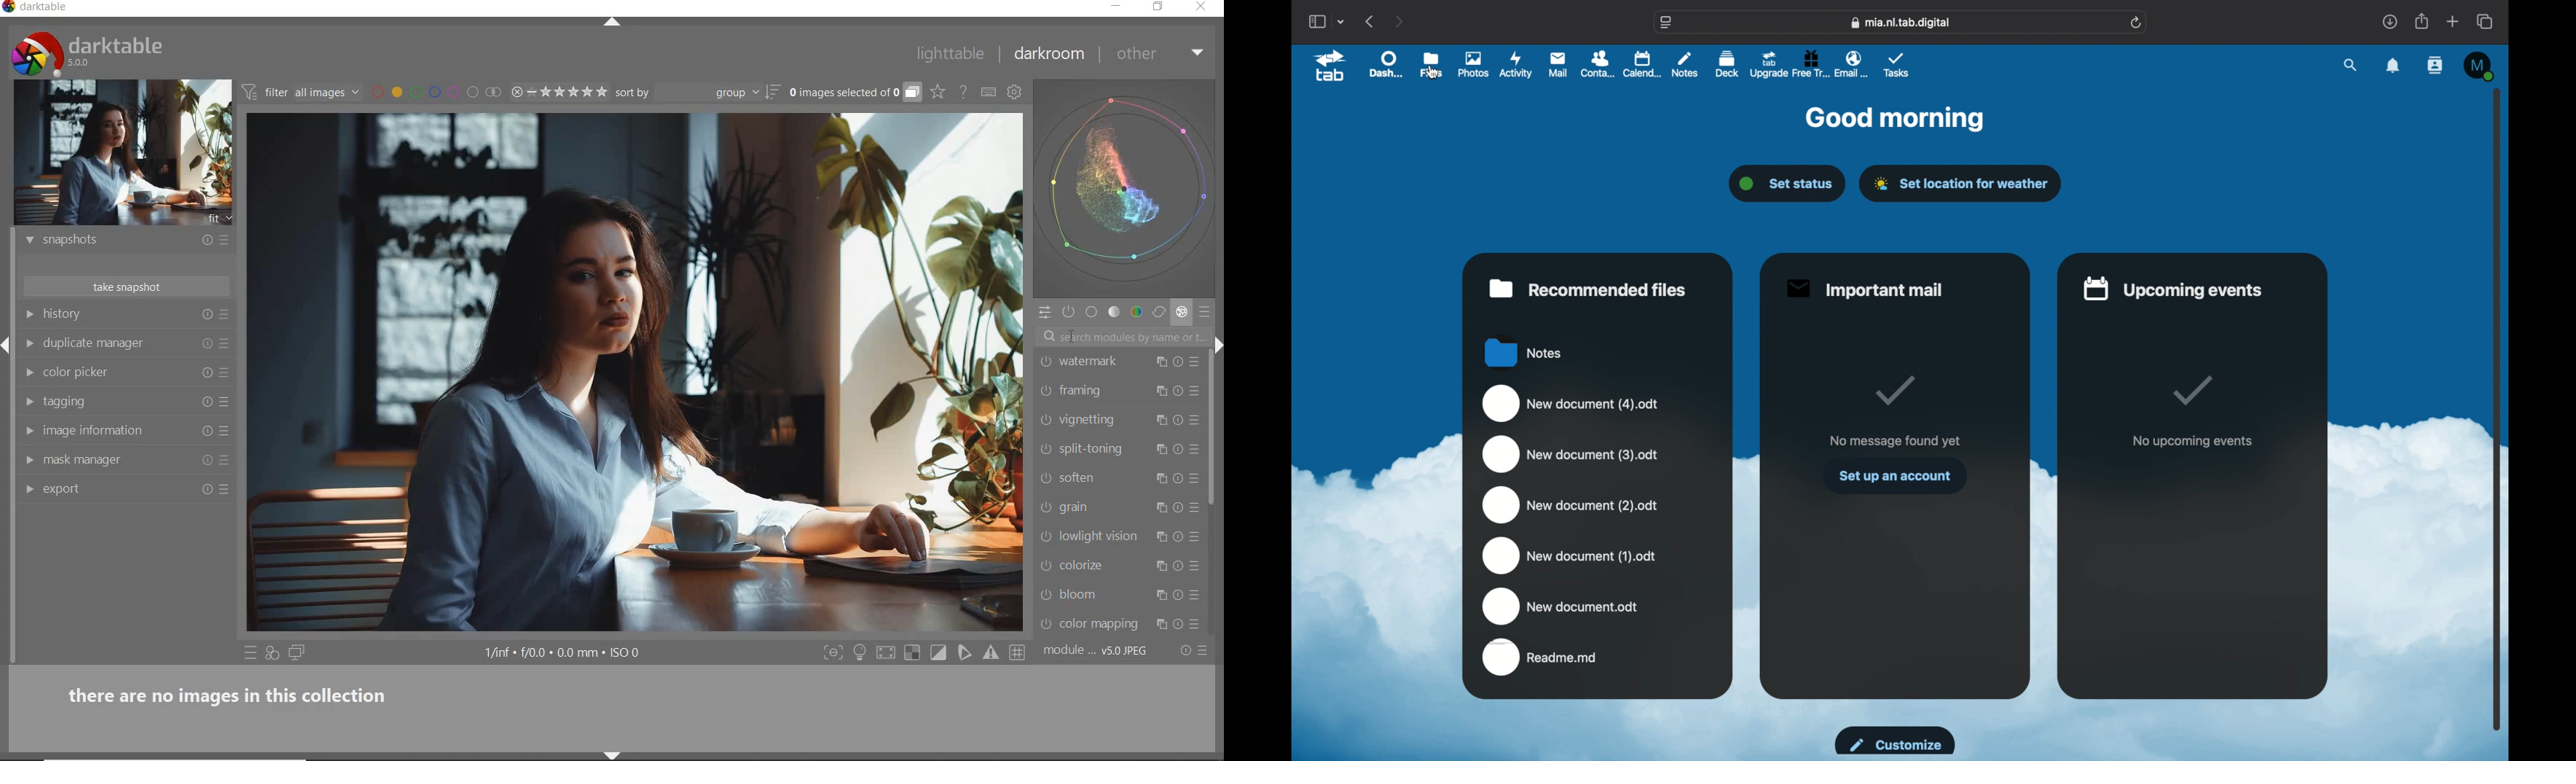  What do you see at coordinates (1198, 625) in the screenshot?
I see `preset and preferences` at bounding box center [1198, 625].